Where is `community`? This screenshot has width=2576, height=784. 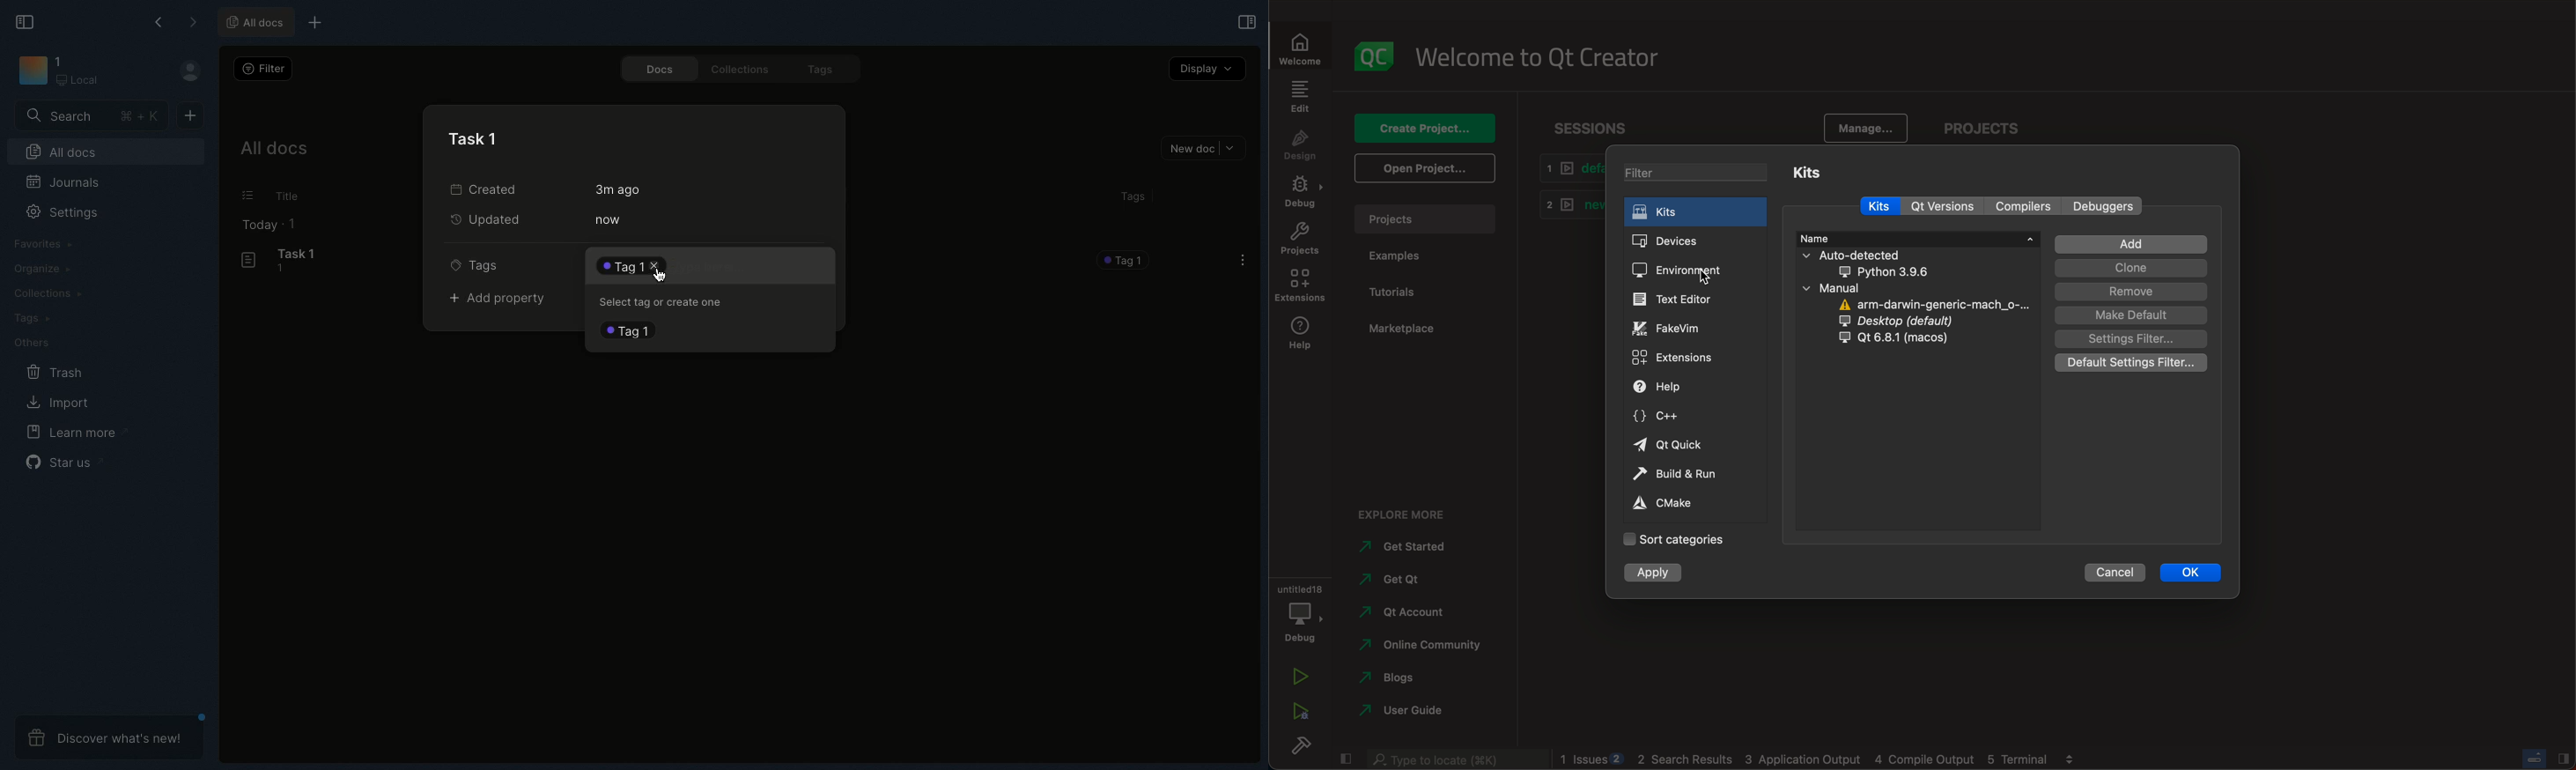 community is located at coordinates (1420, 646).